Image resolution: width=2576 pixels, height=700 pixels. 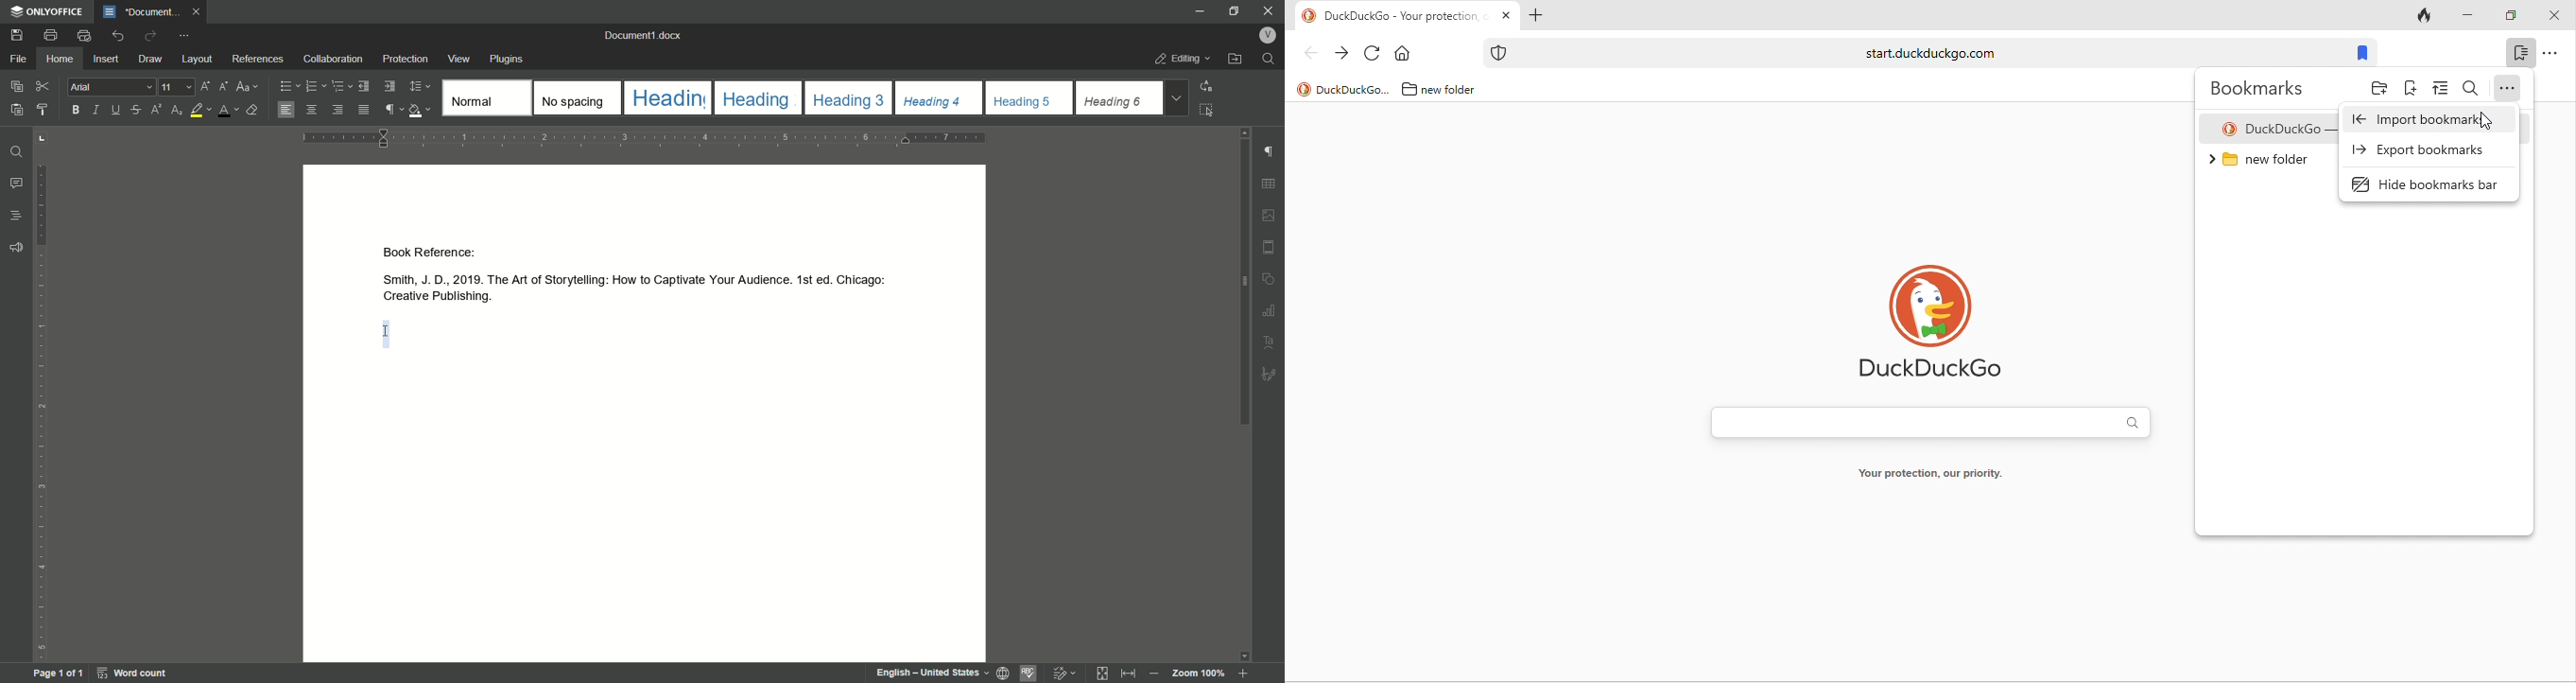 I want to click on paragraph orientation, so click(x=649, y=137).